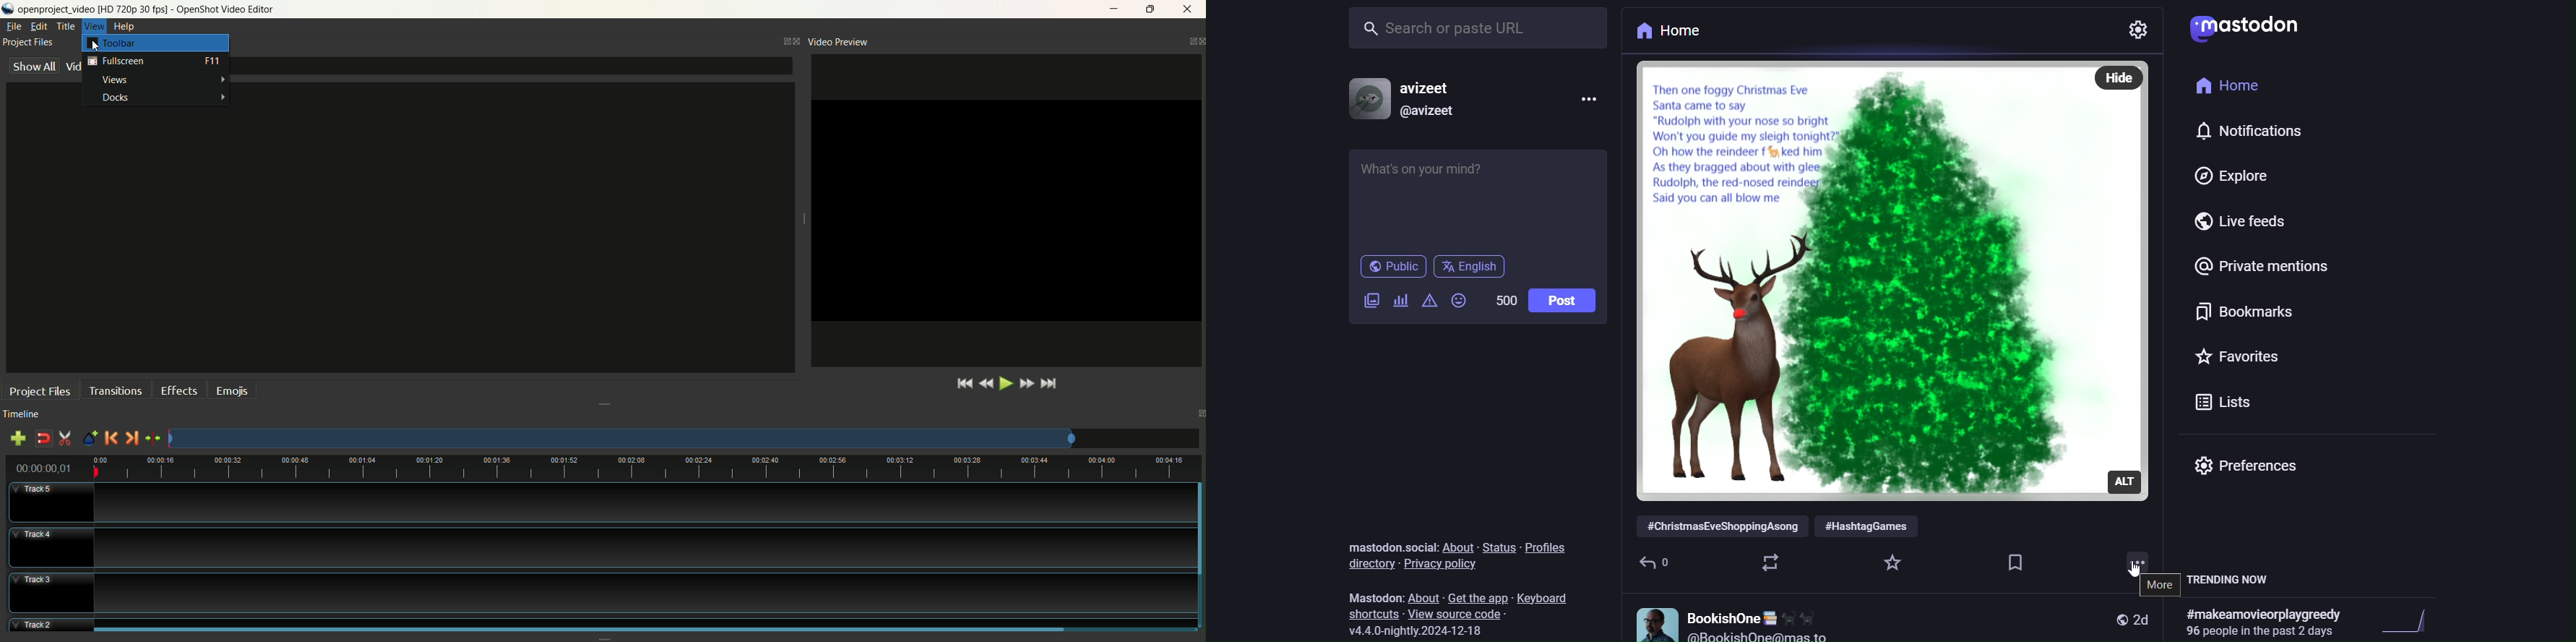 The image size is (2576, 644). I want to click on profile picture, so click(1653, 621).